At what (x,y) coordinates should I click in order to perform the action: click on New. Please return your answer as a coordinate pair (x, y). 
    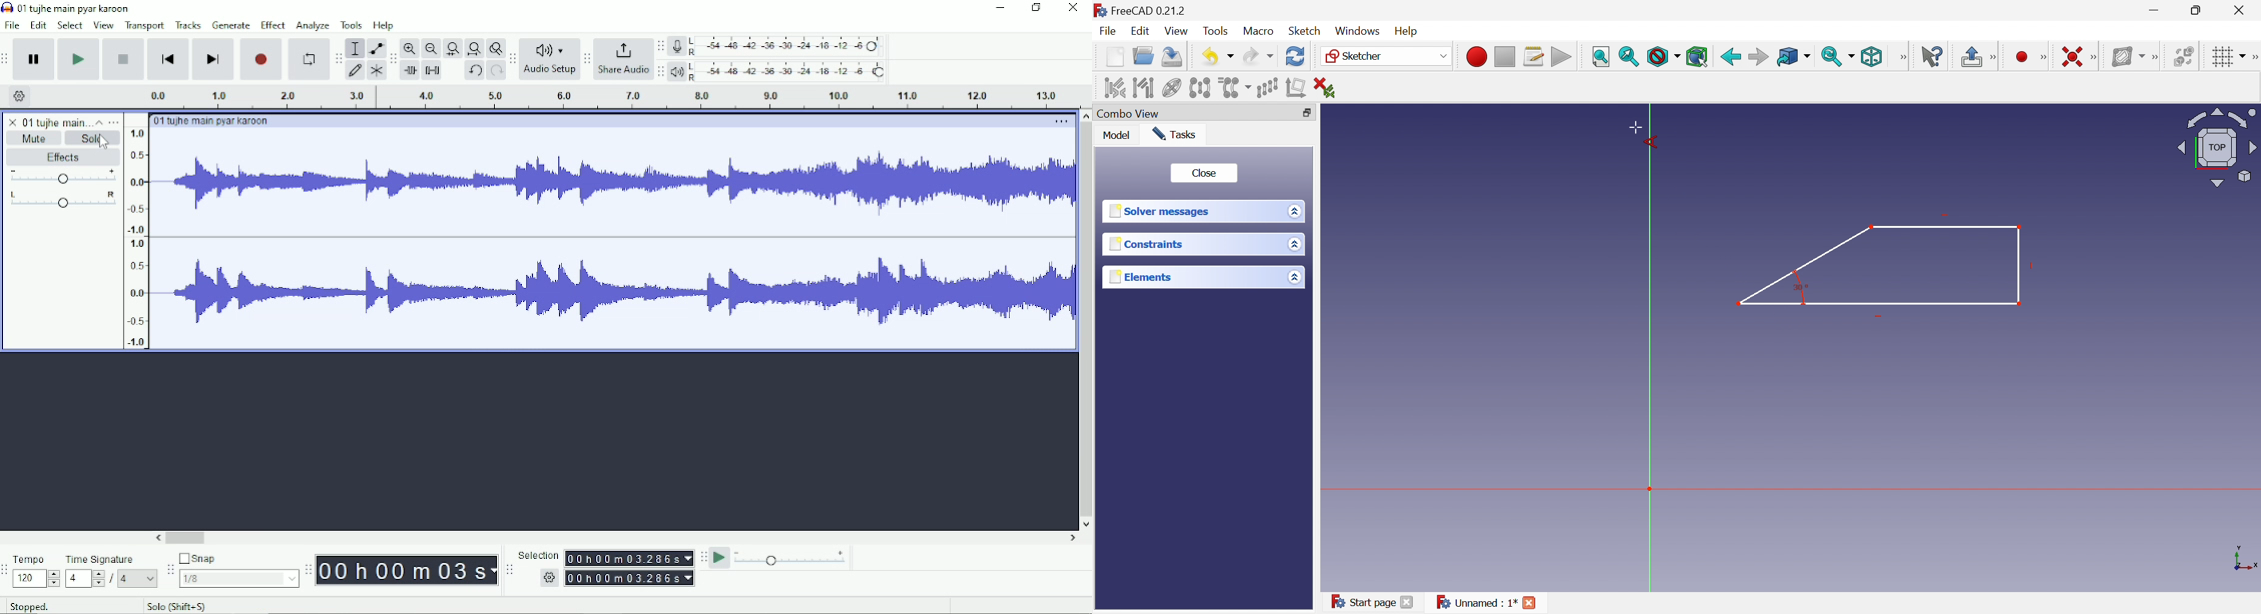
    Looking at the image, I should click on (1115, 60).